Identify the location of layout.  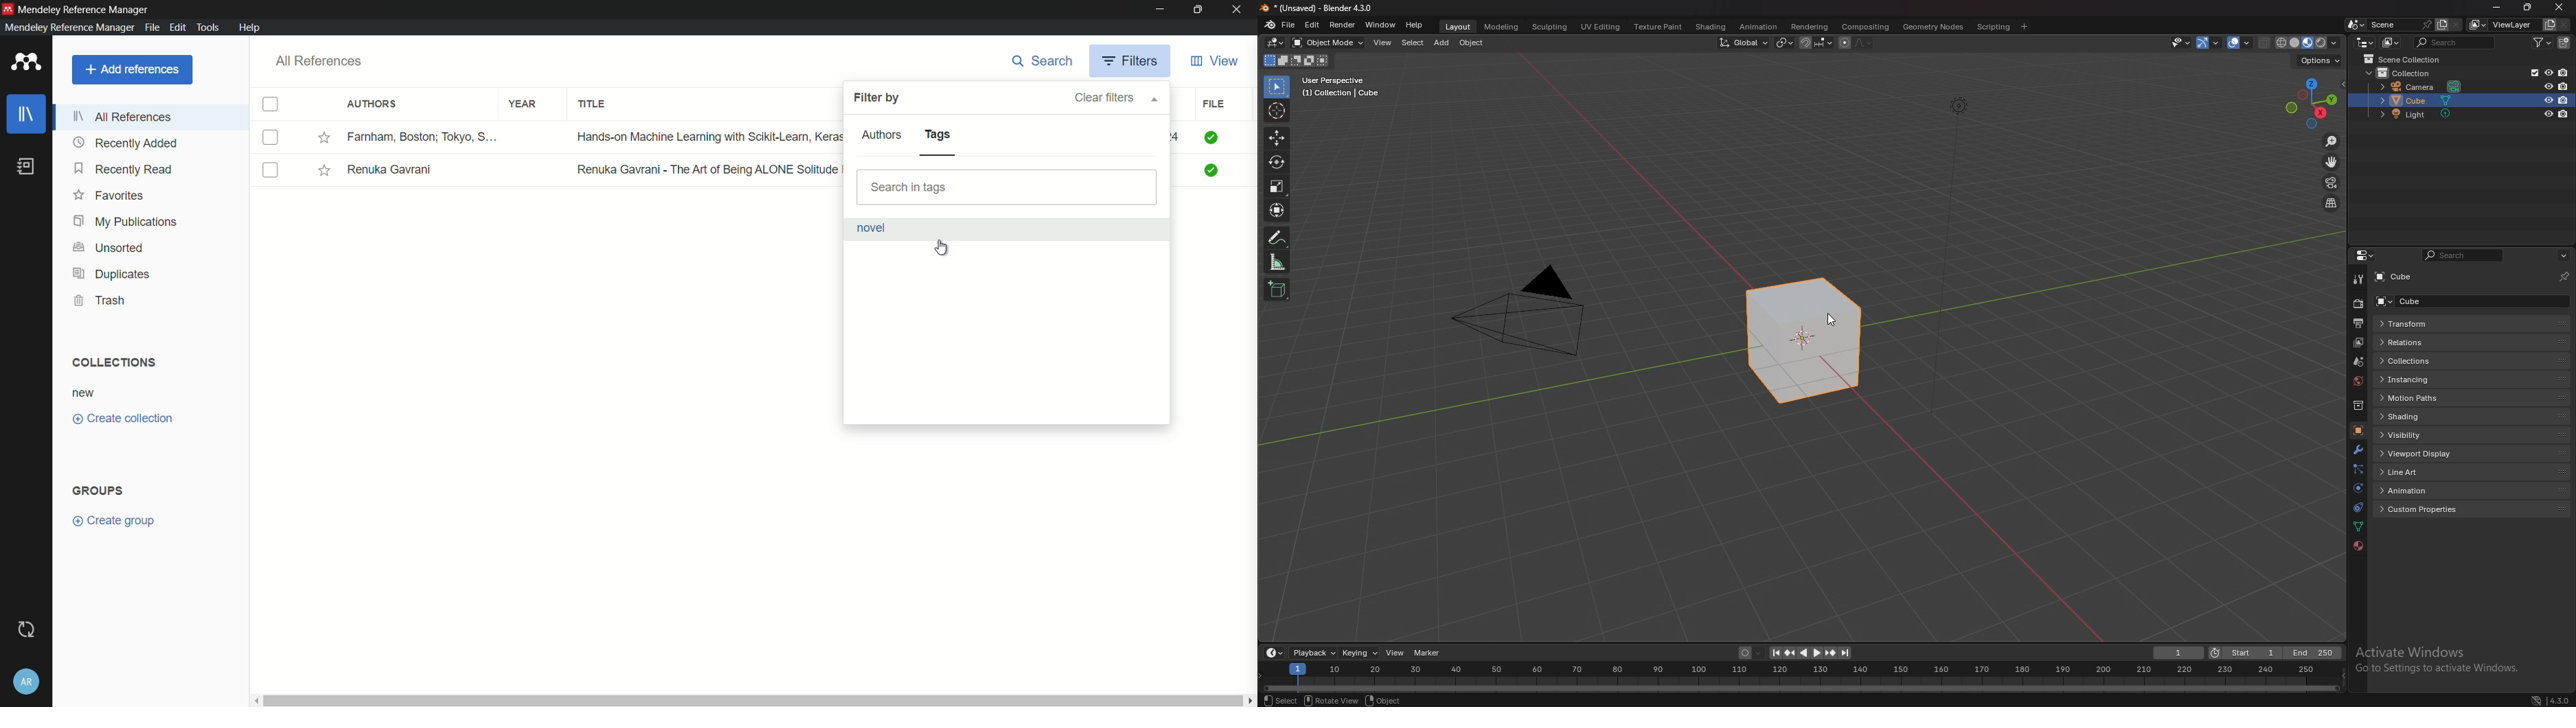
(1457, 27).